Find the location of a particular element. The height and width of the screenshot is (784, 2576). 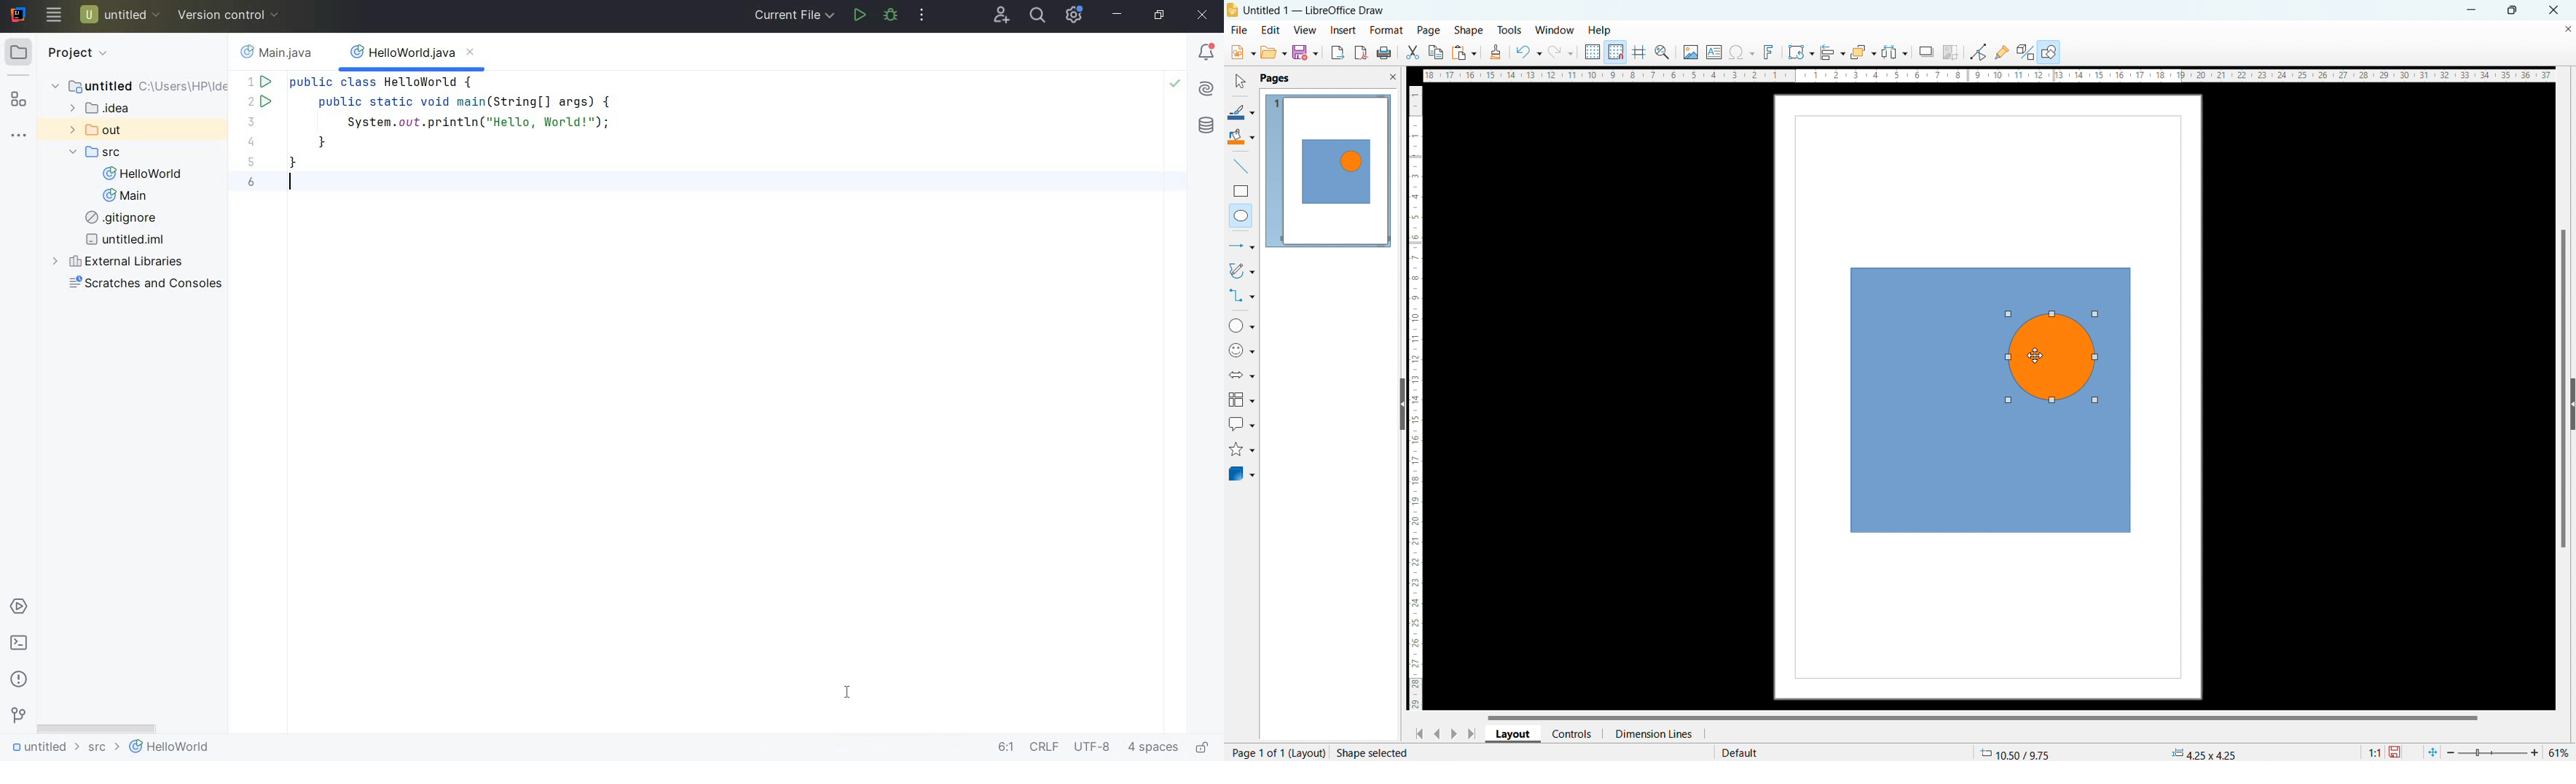

show extrusion is located at coordinates (2025, 53).